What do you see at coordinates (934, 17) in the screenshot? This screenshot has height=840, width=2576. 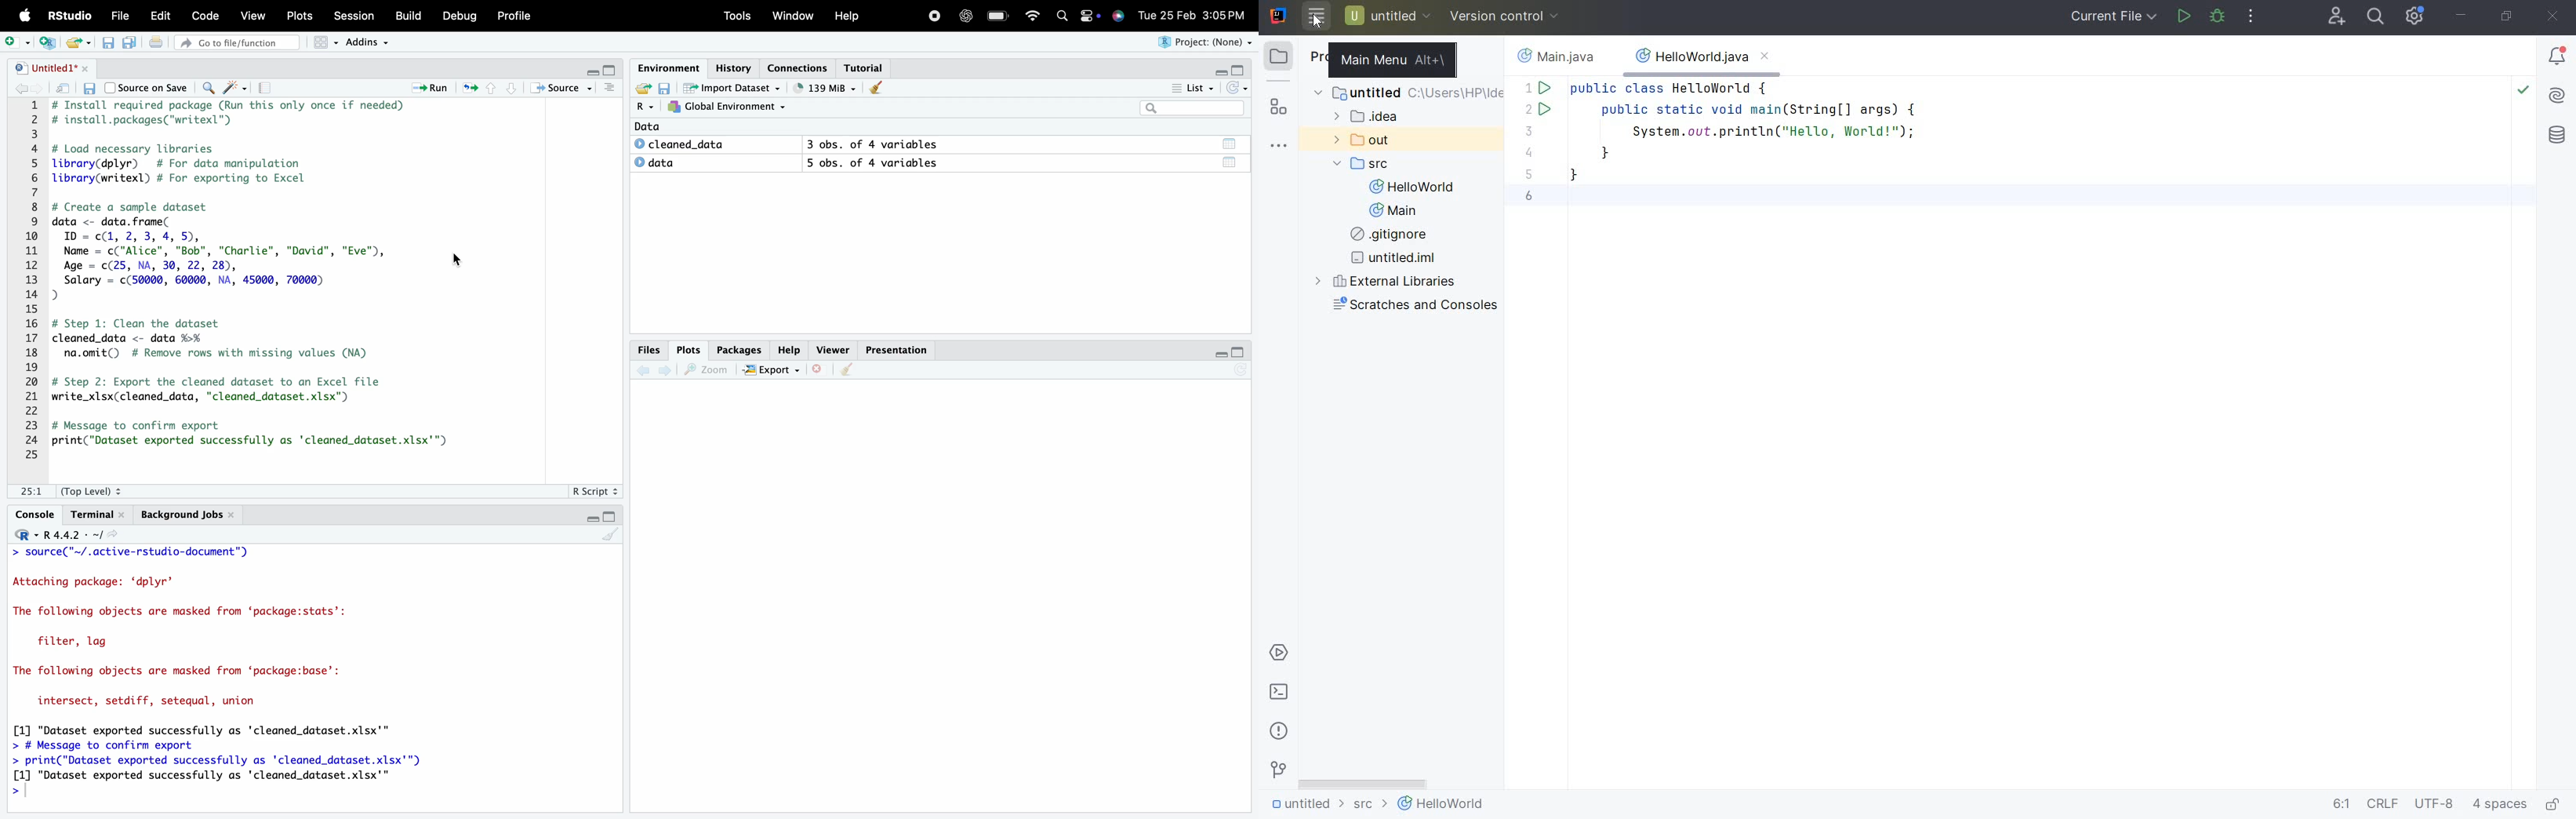 I see `Recording` at bounding box center [934, 17].